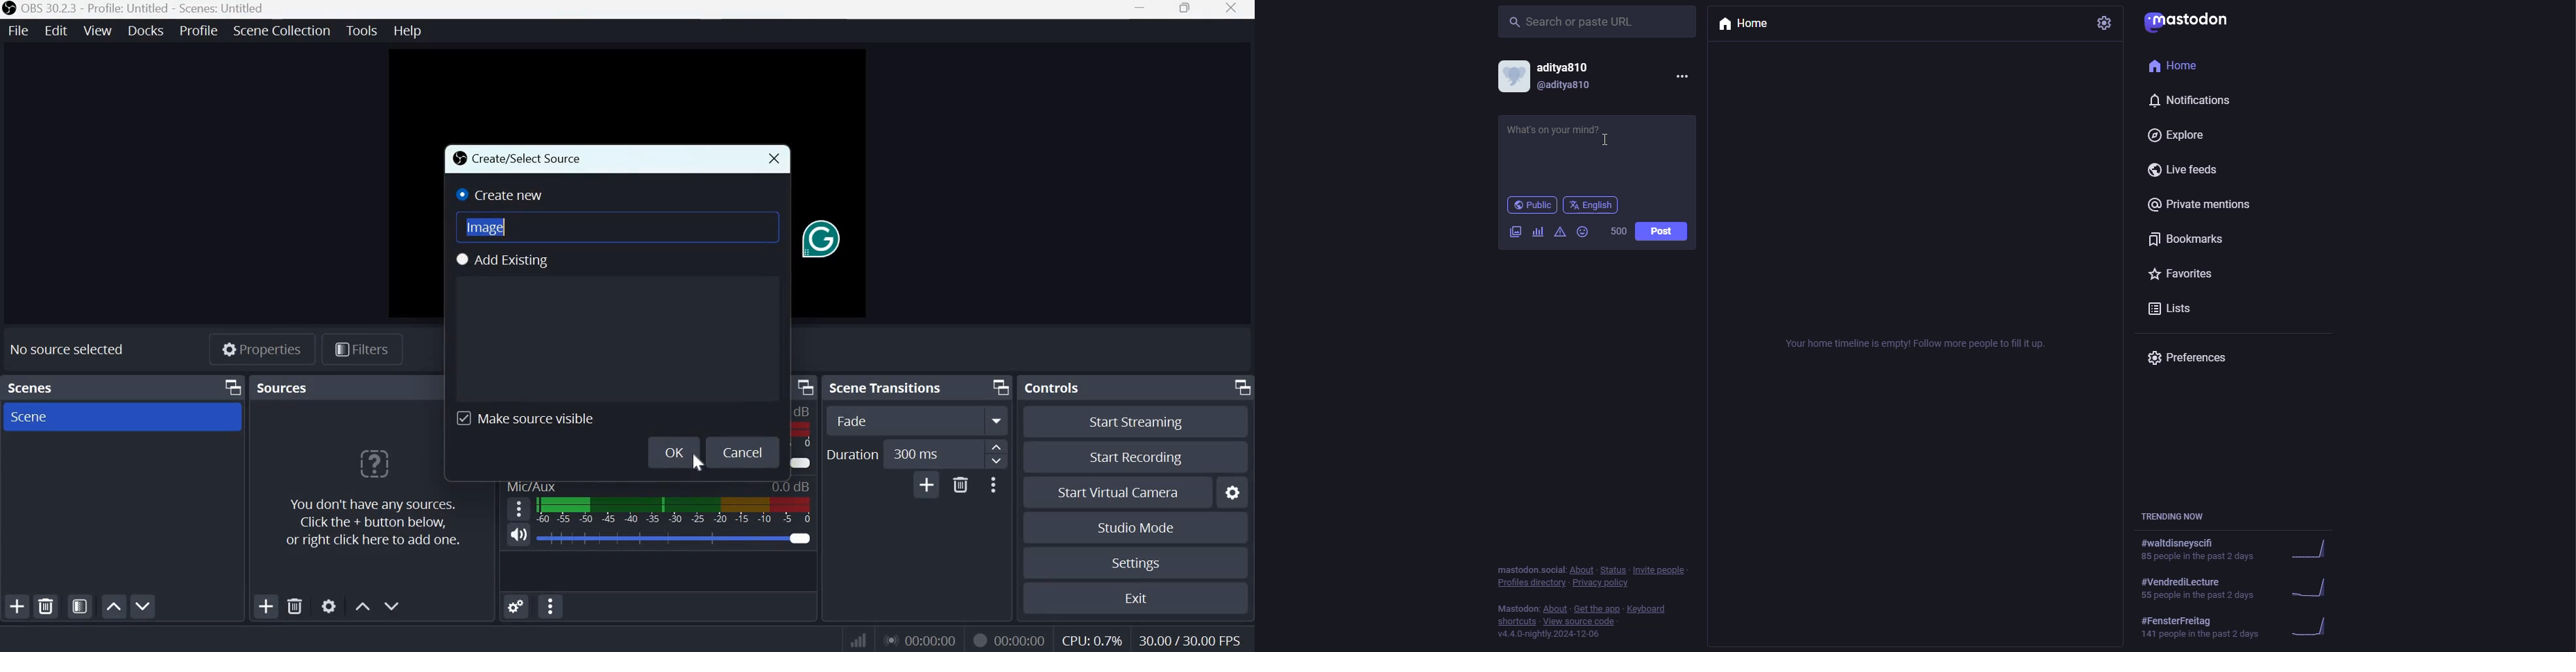 This screenshot has height=672, width=2576. Describe the element at coordinates (2192, 101) in the screenshot. I see `notifications` at that location.